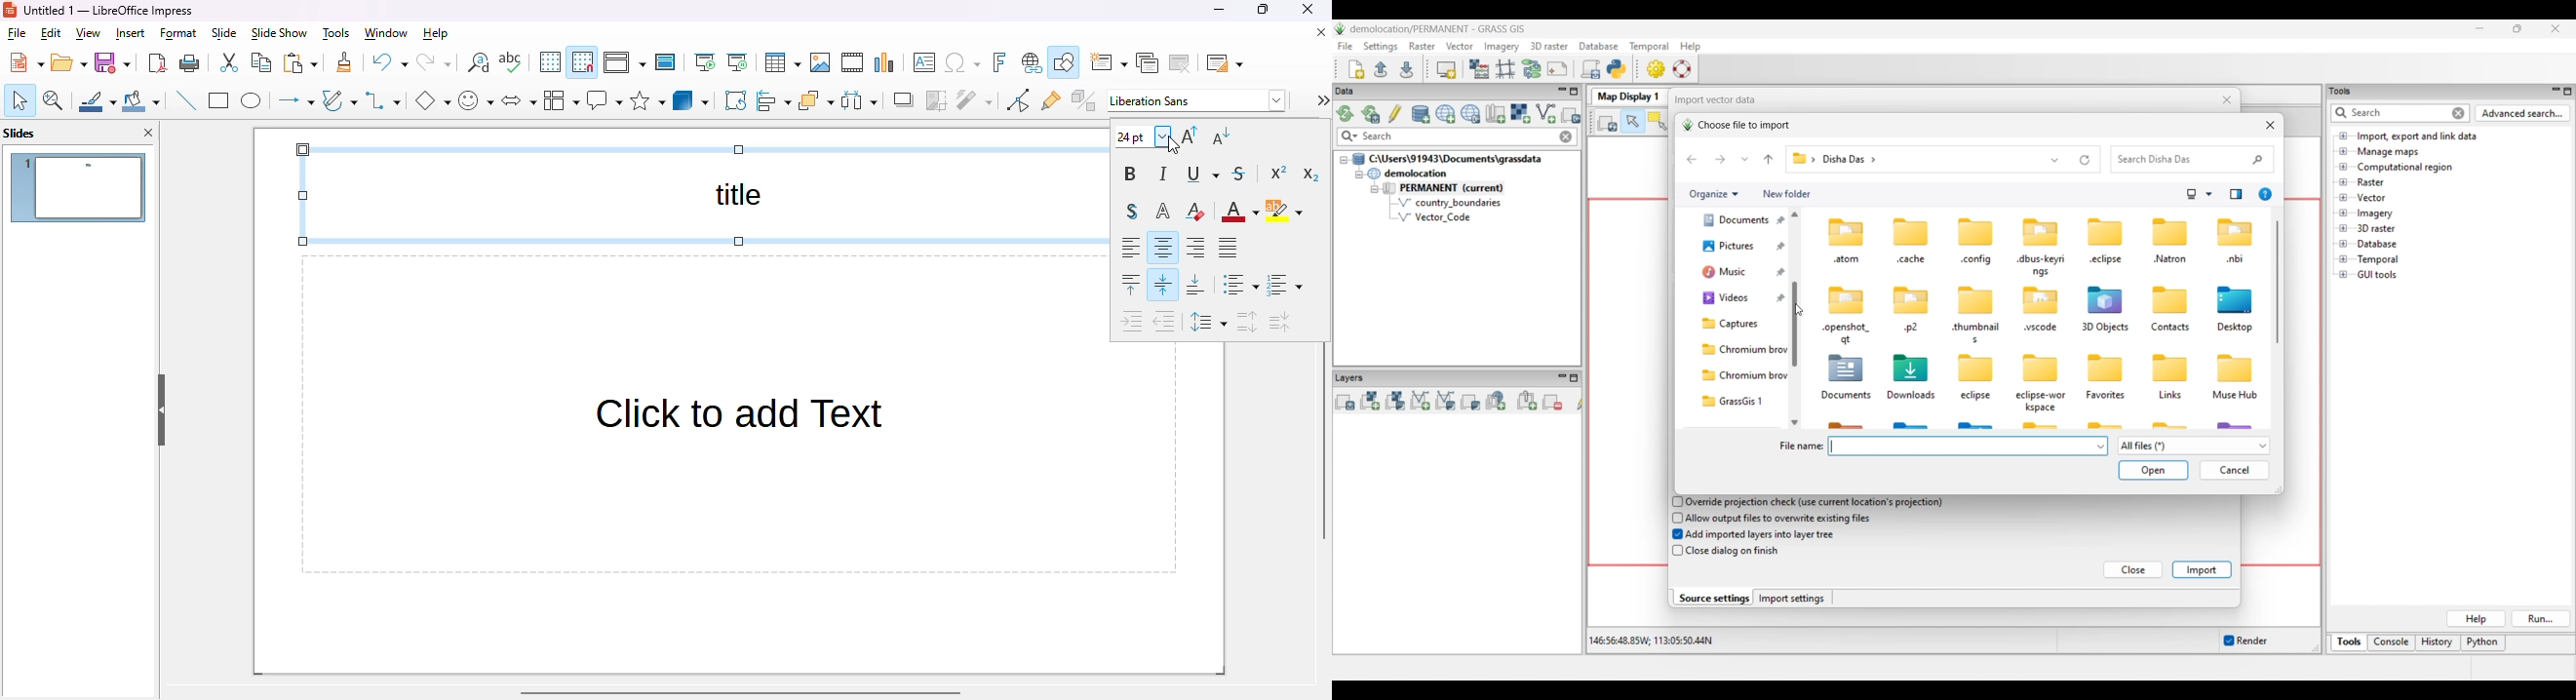 The height and width of the screenshot is (700, 2576). Describe the element at coordinates (1221, 136) in the screenshot. I see `decrease font size` at that location.